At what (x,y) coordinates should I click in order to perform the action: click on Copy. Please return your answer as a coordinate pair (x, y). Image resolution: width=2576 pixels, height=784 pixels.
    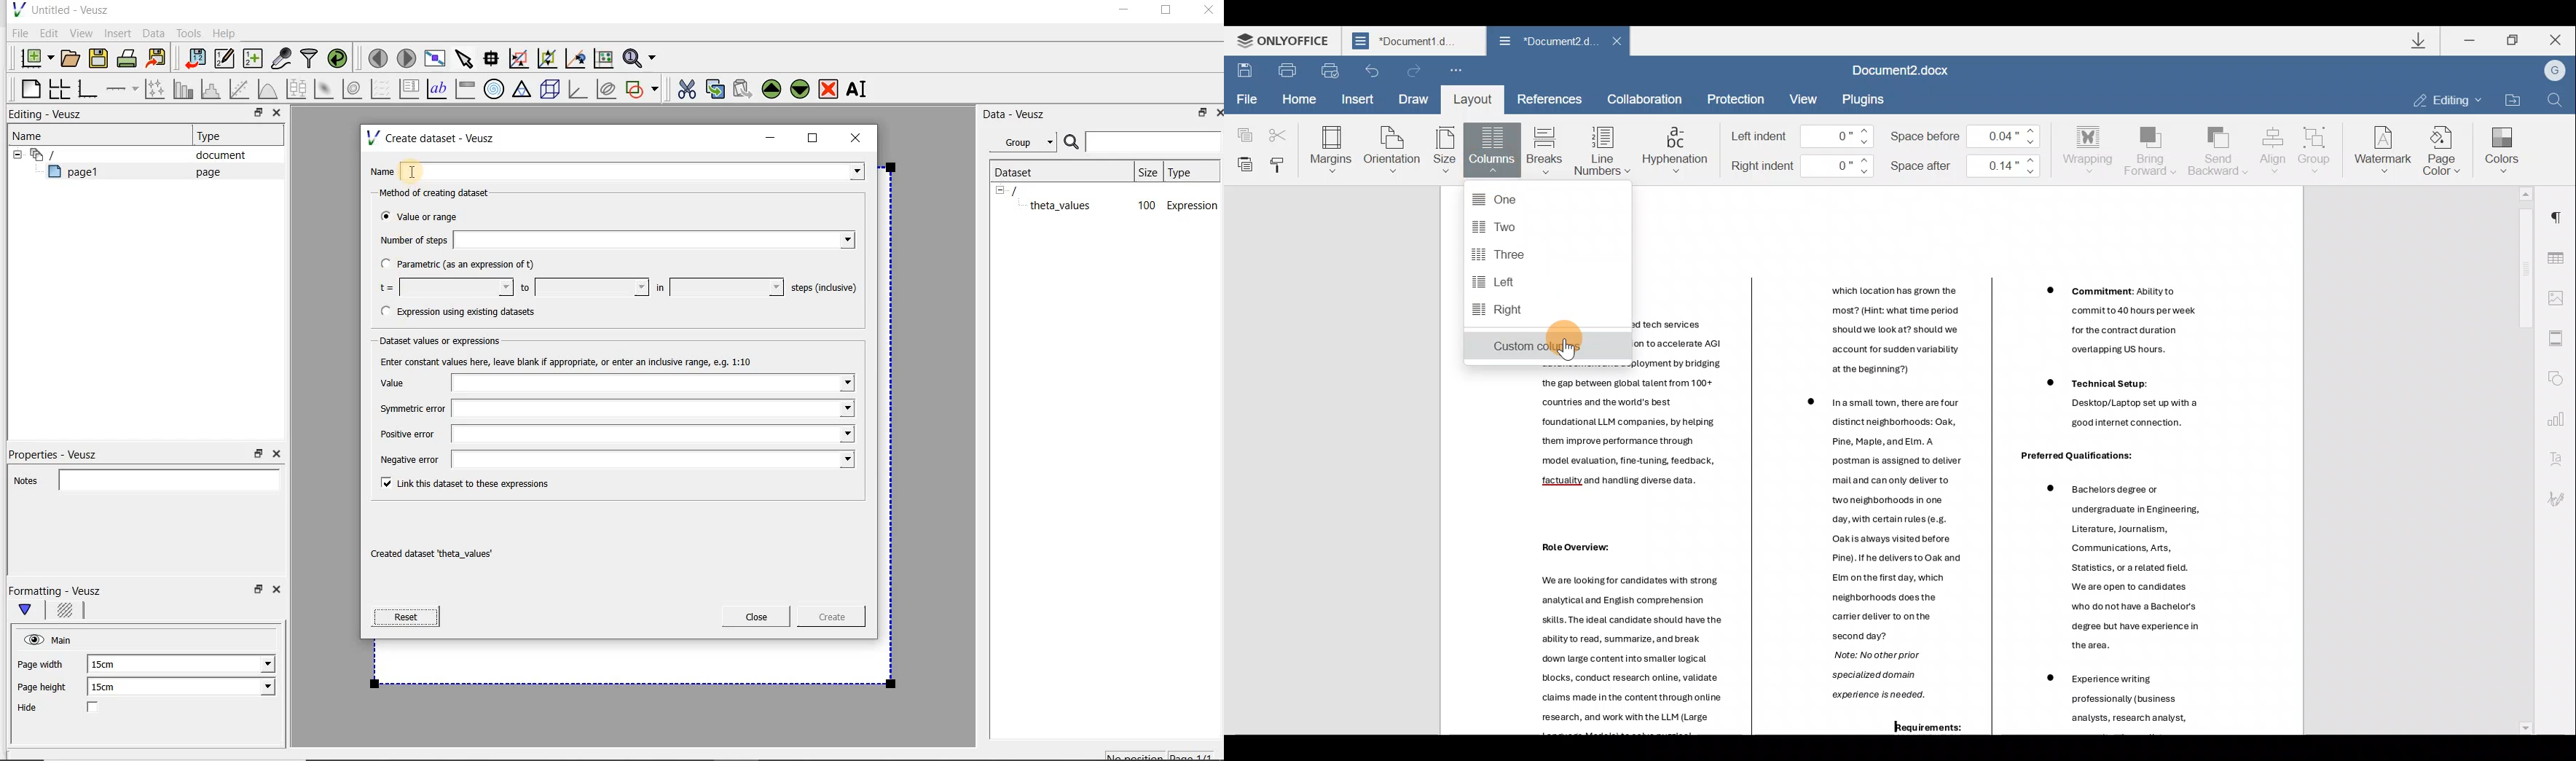
    Looking at the image, I should click on (1241, 128).